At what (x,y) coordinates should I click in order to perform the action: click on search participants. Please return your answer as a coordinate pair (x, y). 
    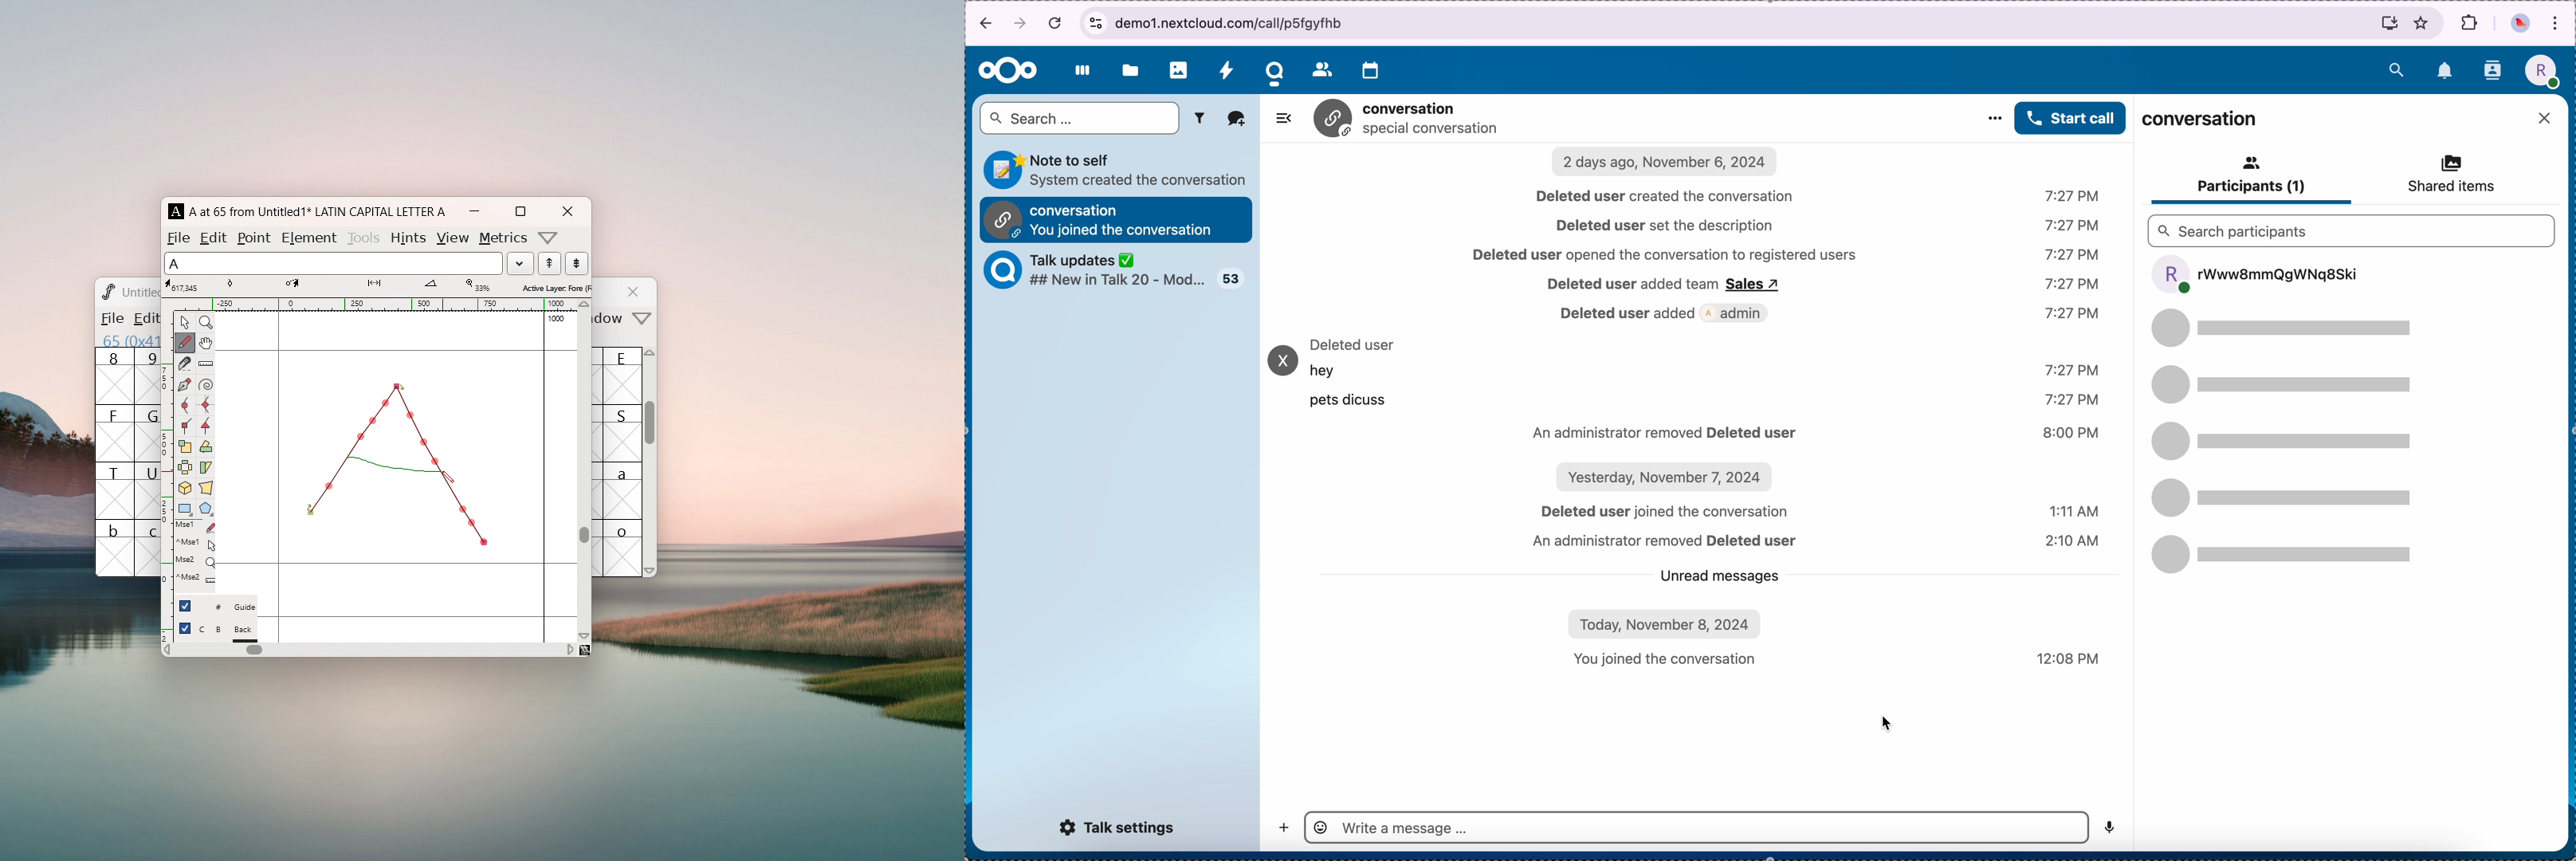
    Looking at the image, I should click on (2351, 230).